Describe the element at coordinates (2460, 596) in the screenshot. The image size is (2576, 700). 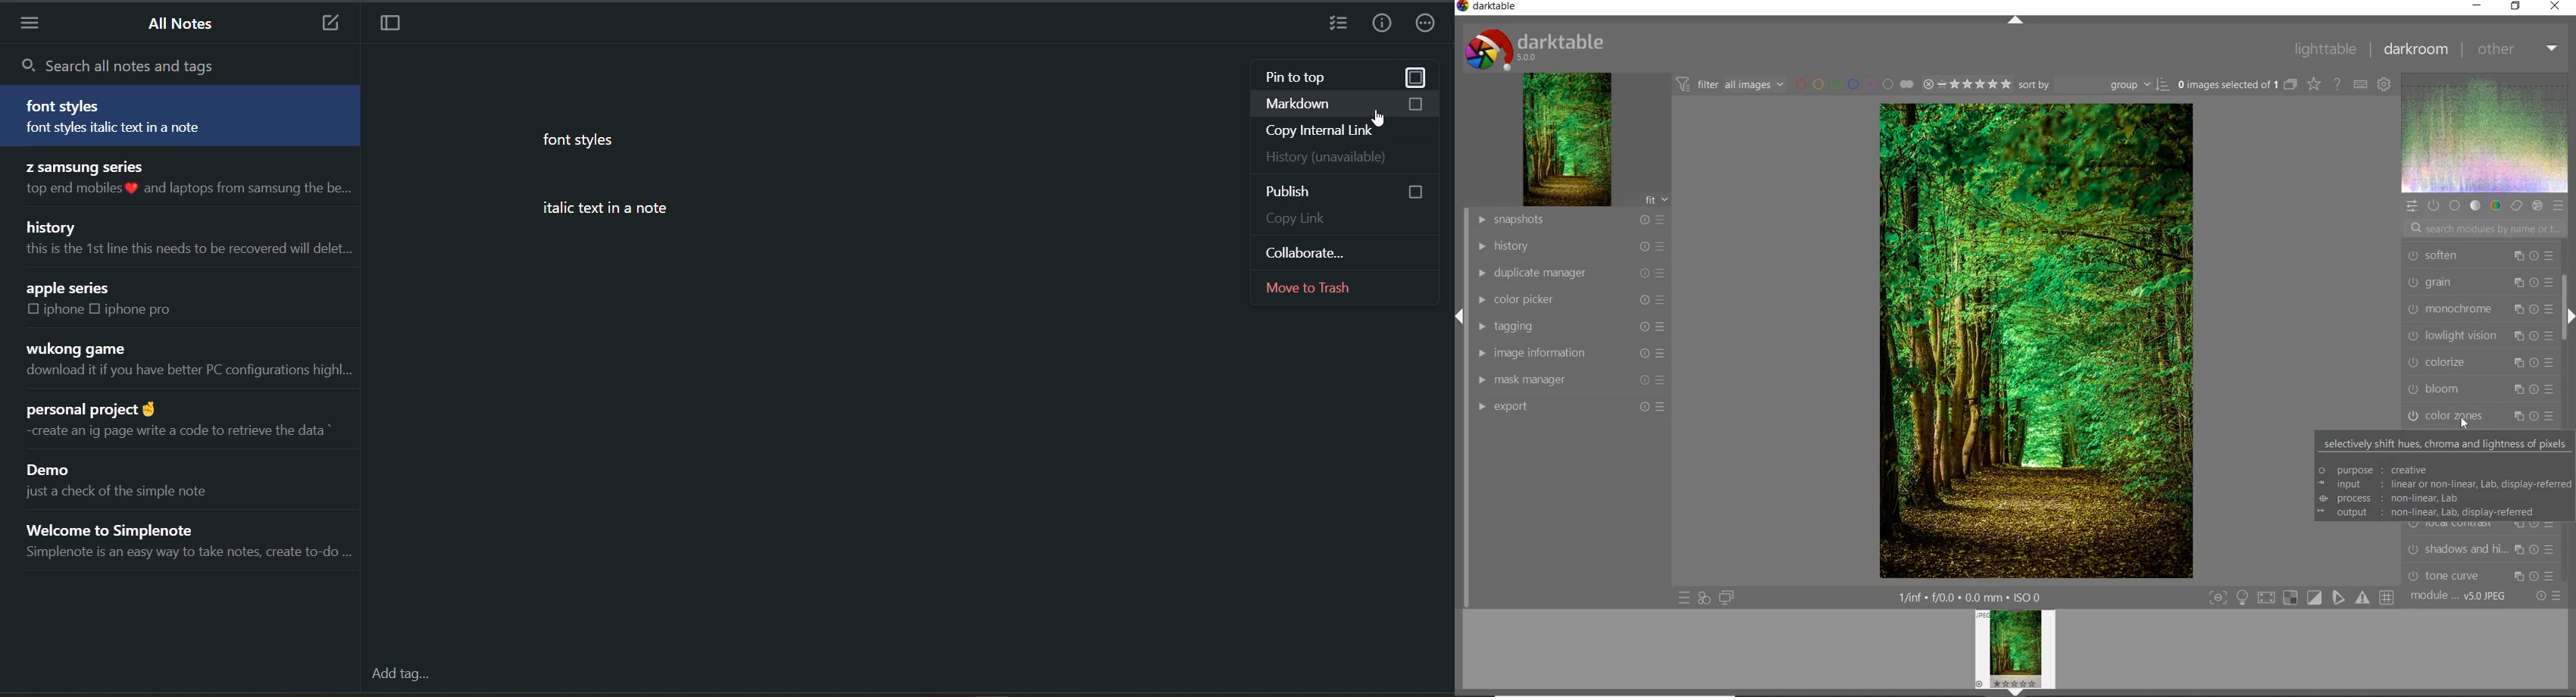
I see `MODULE ORDER` at that location.